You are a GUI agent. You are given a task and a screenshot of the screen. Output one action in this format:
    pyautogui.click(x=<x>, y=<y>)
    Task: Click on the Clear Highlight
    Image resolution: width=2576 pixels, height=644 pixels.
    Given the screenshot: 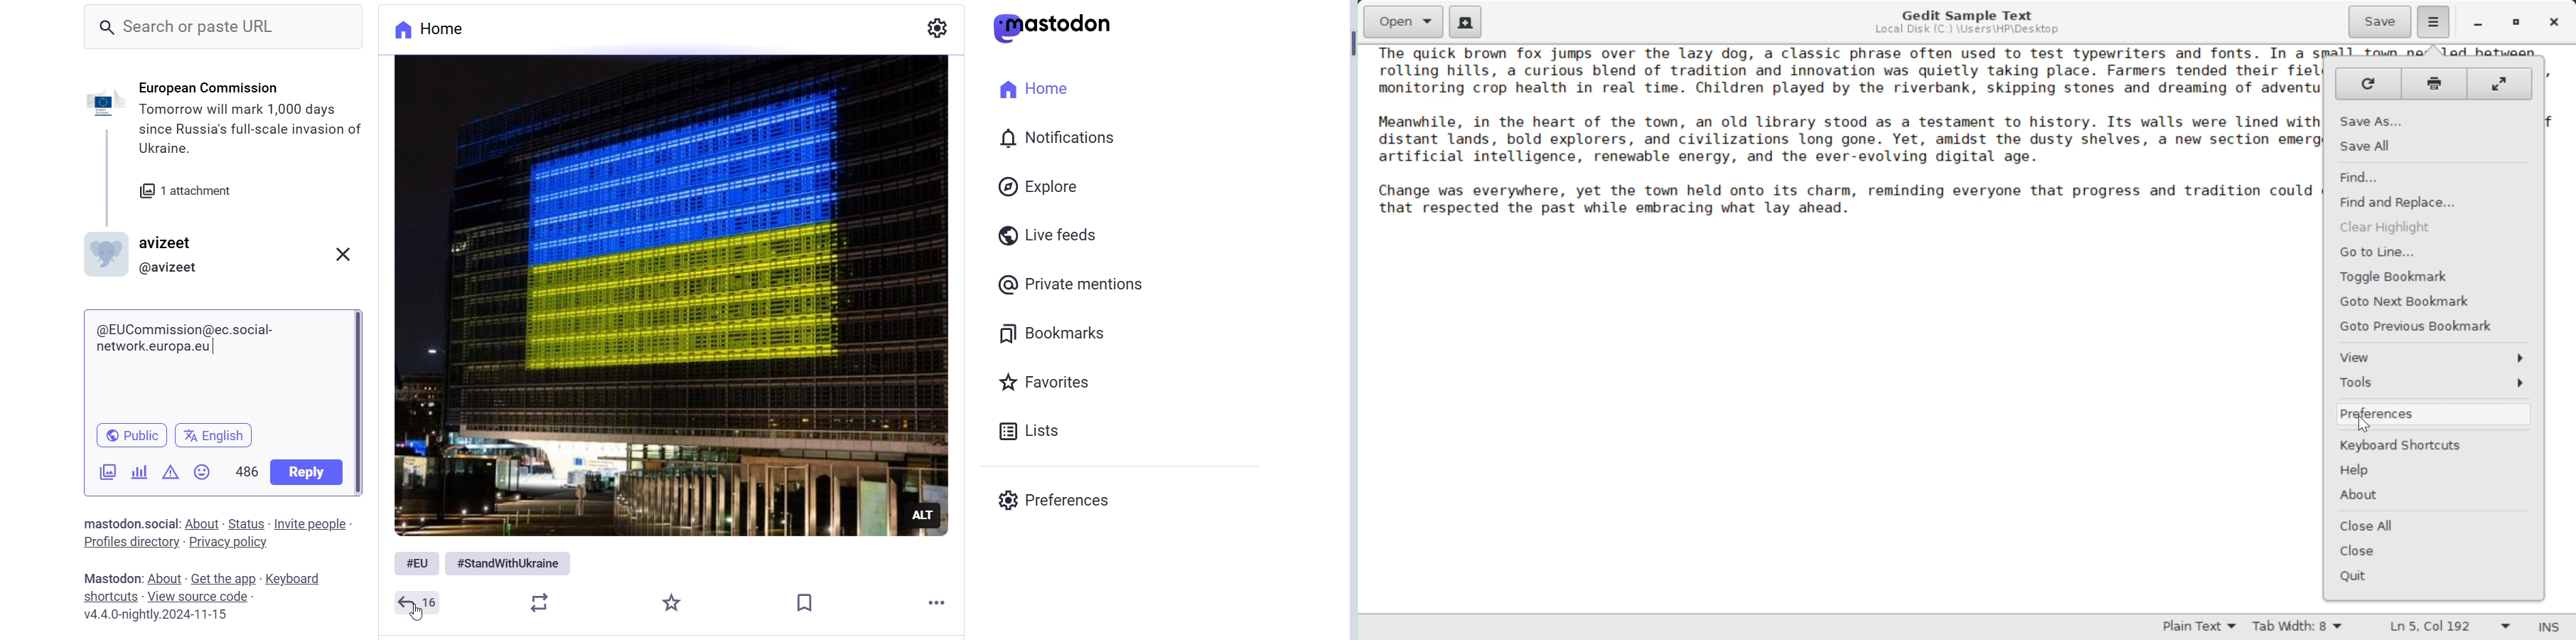 What is the action you would take?
    pyautogui.click(x=2405, y=226)
    